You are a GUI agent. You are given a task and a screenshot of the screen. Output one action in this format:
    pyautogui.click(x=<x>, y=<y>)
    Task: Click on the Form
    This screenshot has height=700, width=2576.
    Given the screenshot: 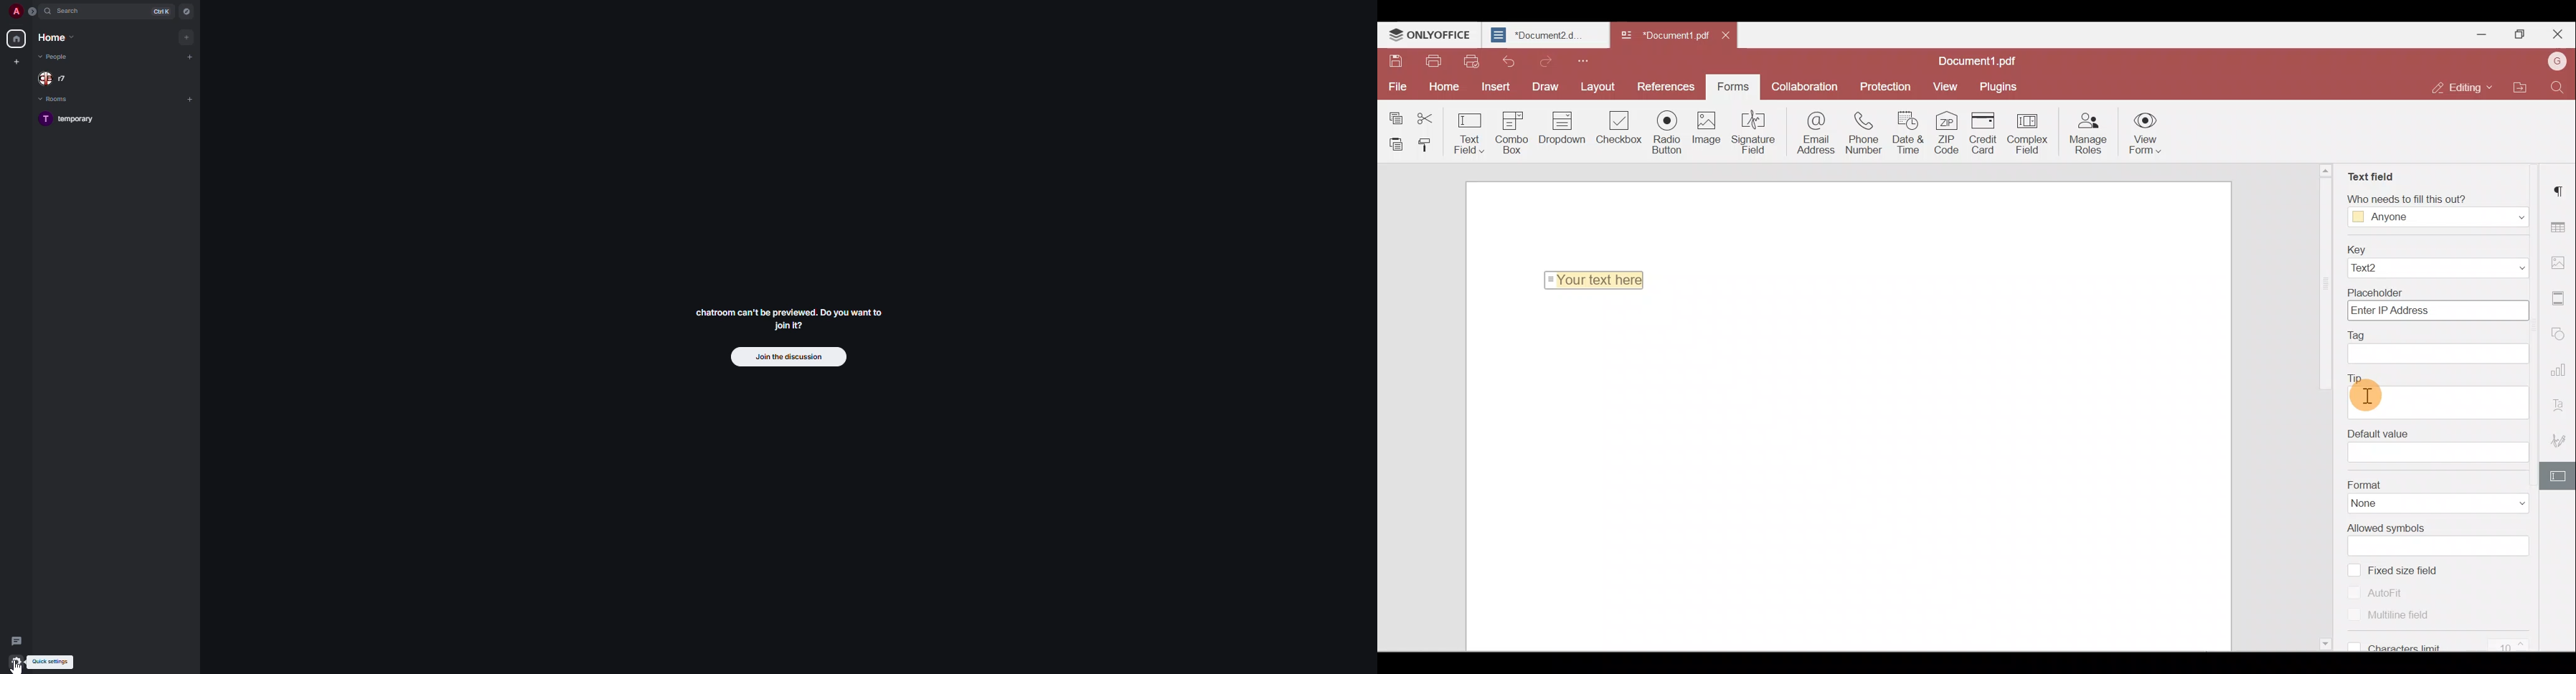 What is the action you would take?
    pyautogui.click(x=1732, y=85)
    